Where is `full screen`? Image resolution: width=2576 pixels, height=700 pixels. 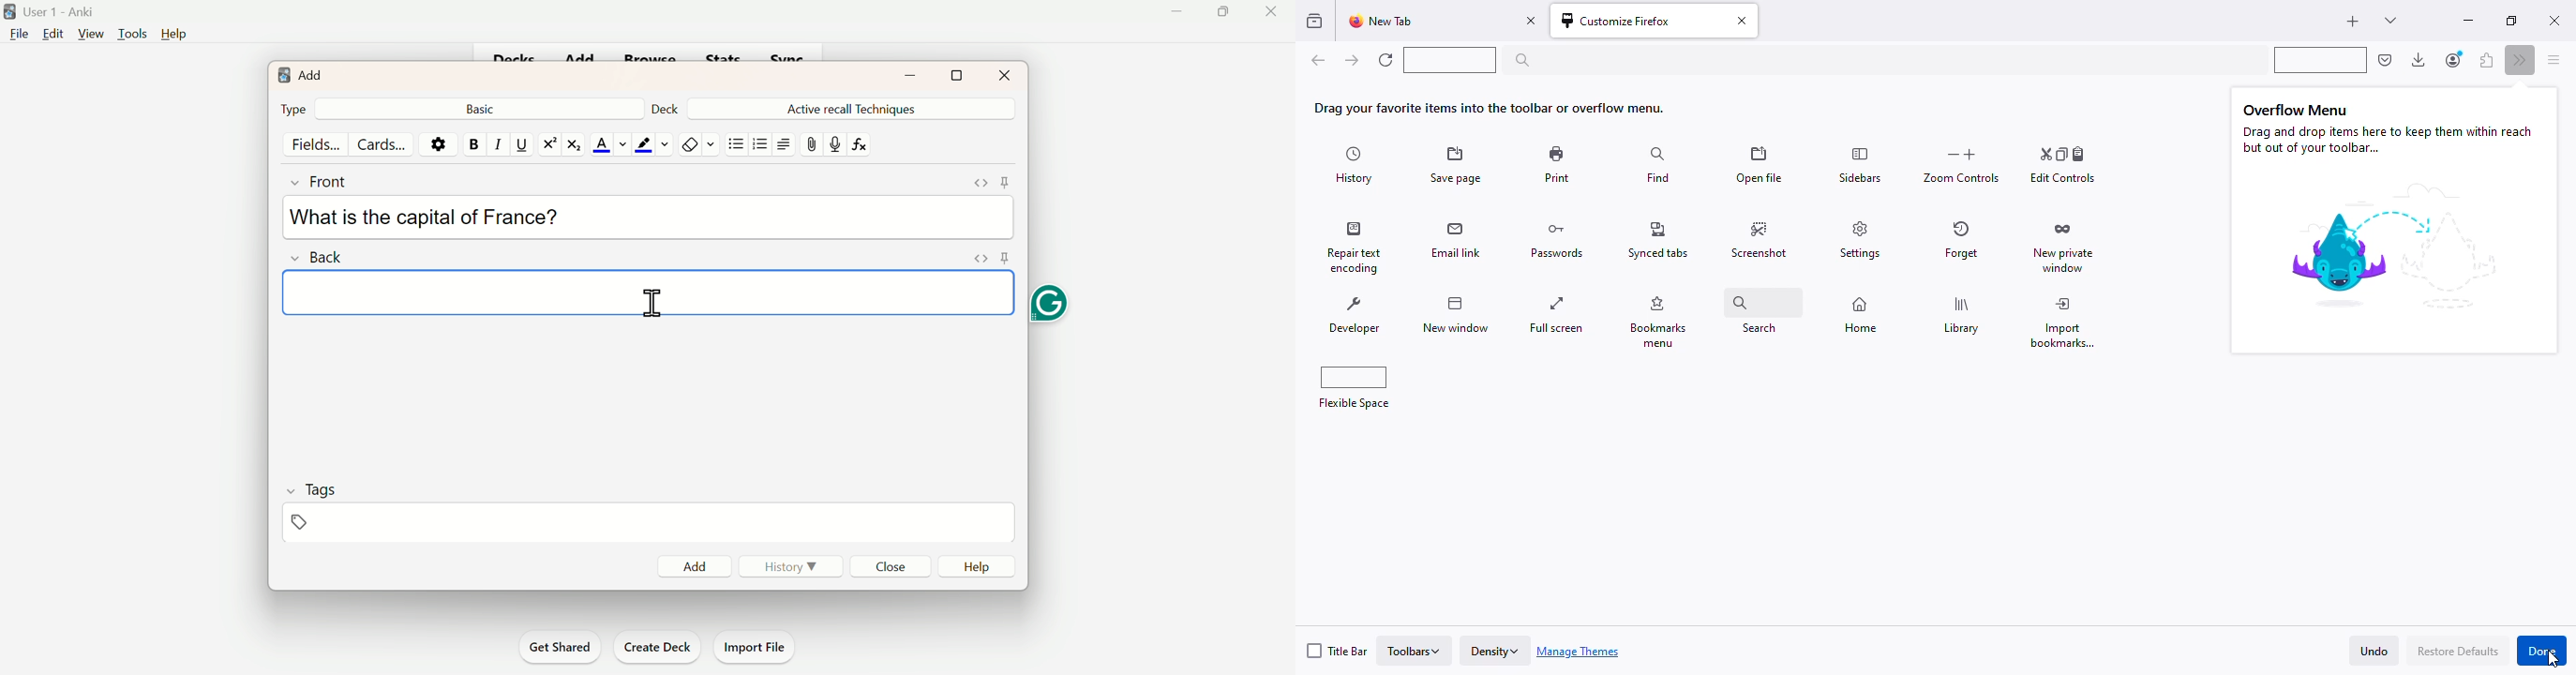 full screen is located at coordinates (1558, 317).